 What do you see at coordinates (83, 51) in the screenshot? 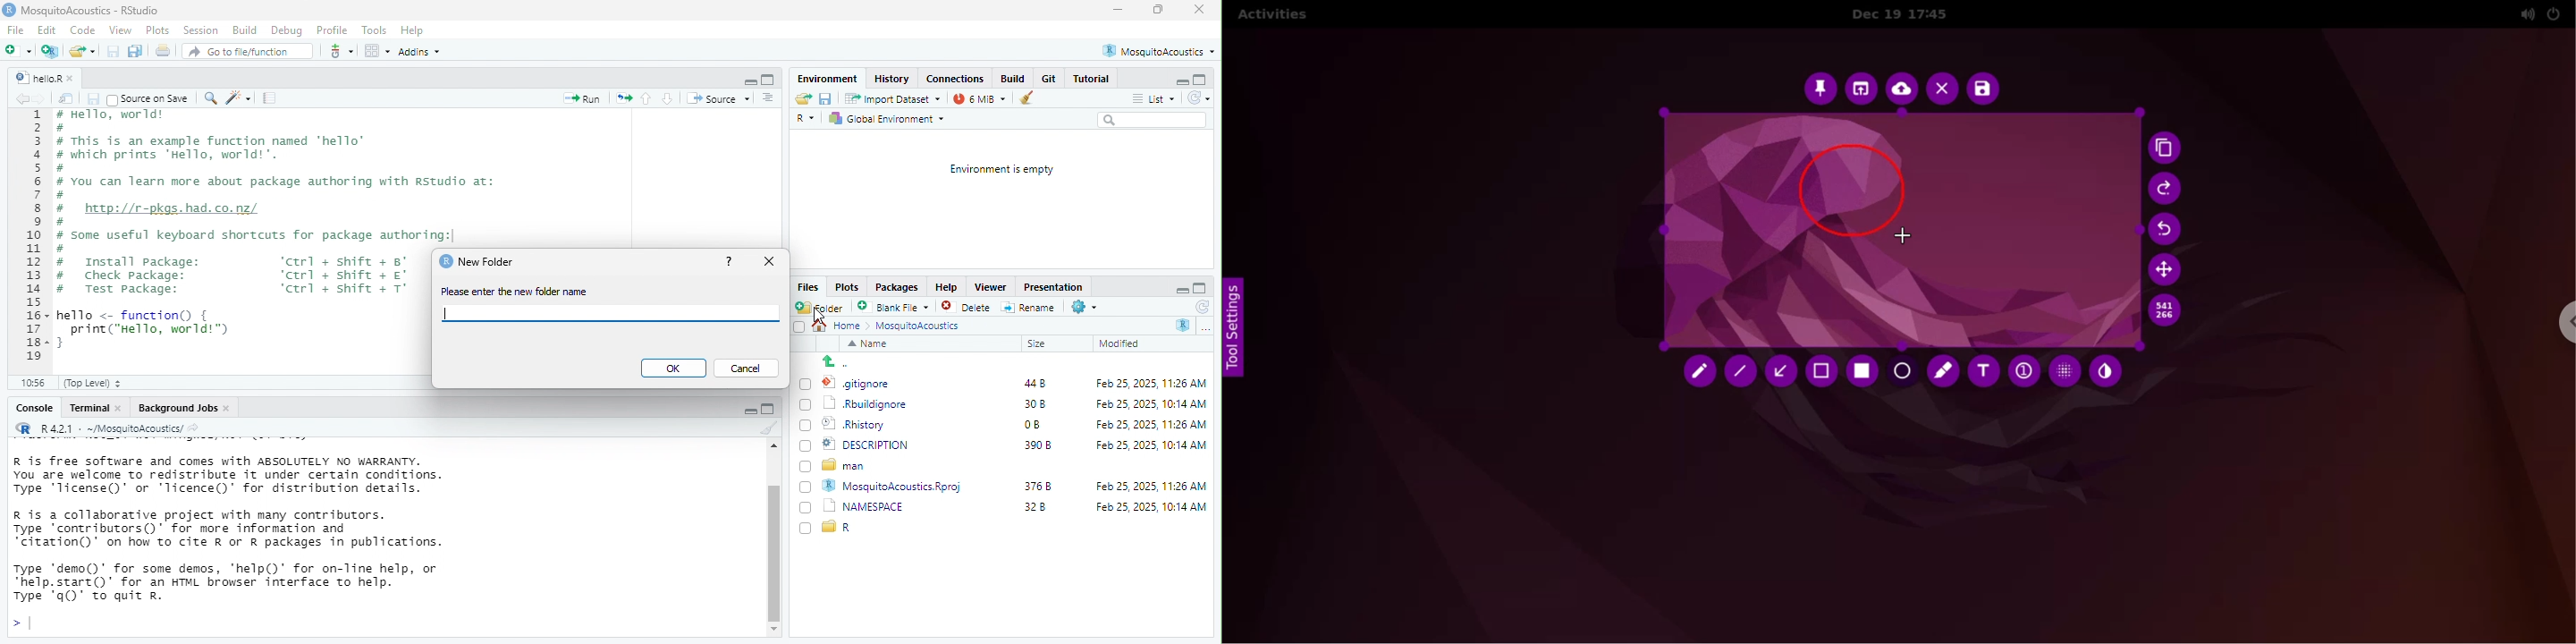
I see `open an existing file` at bounding box center [83, 51].